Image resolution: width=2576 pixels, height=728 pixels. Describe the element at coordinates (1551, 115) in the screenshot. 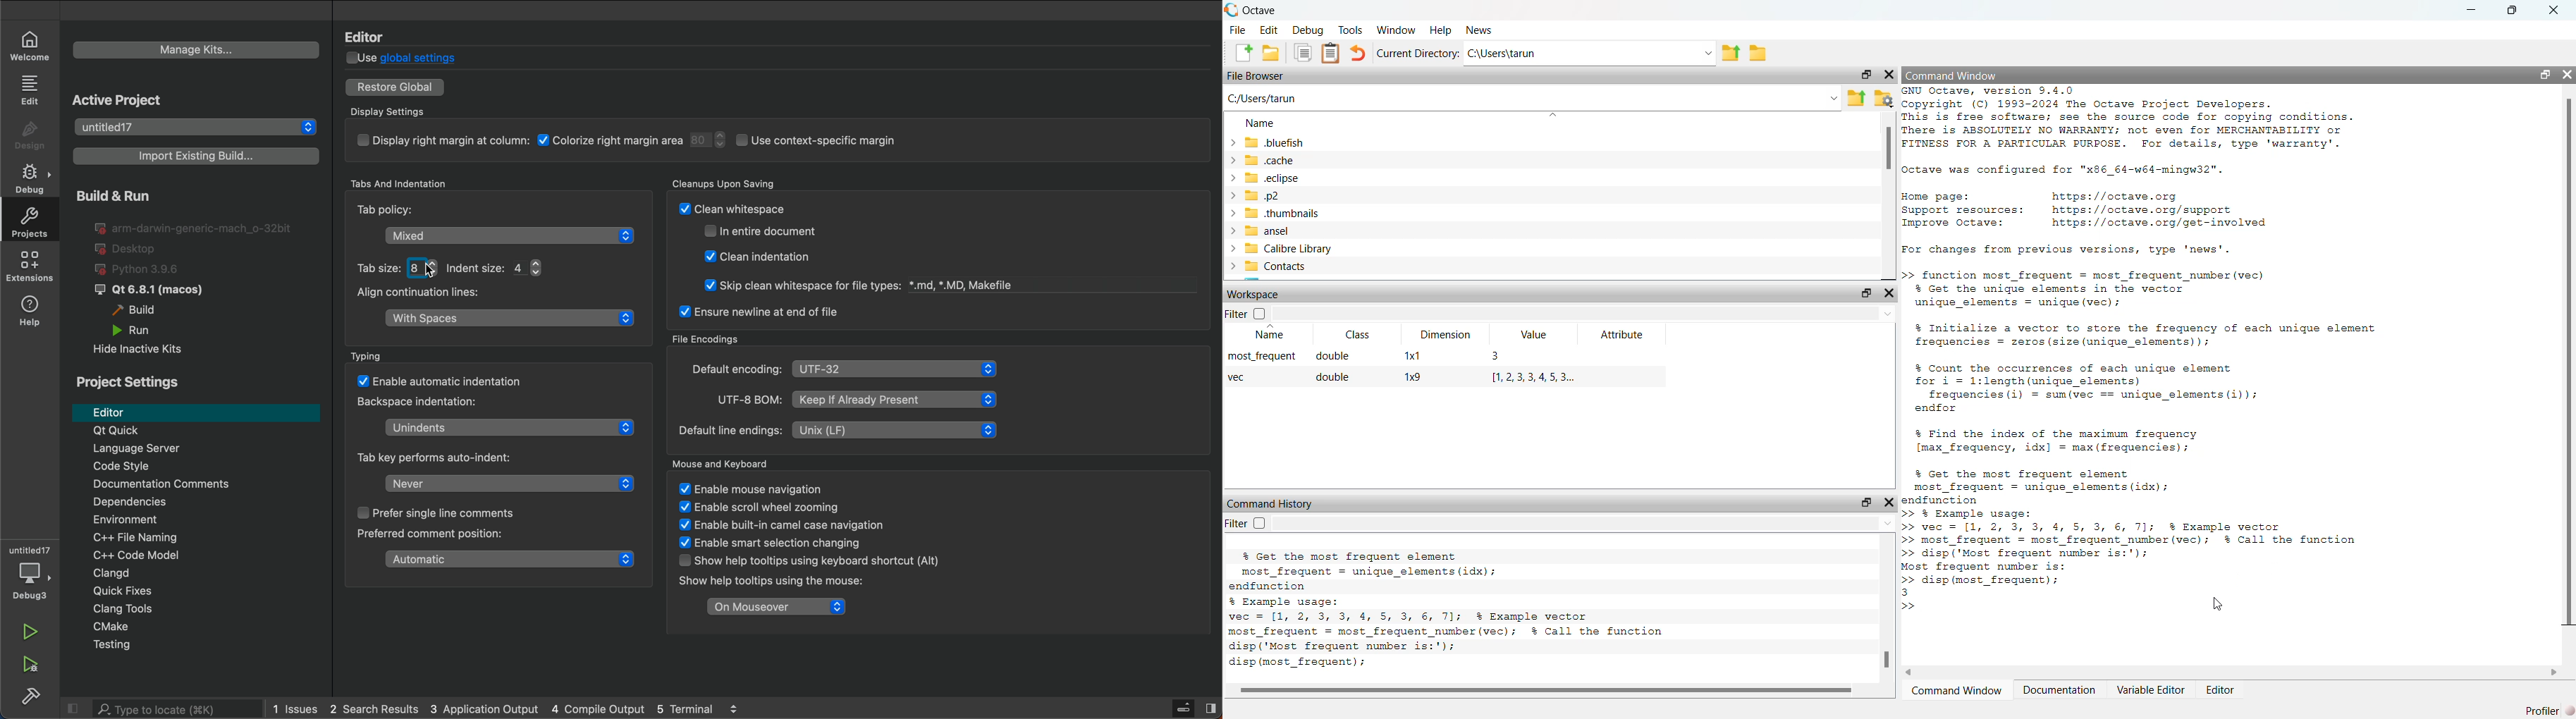

I see `sort` at that location.